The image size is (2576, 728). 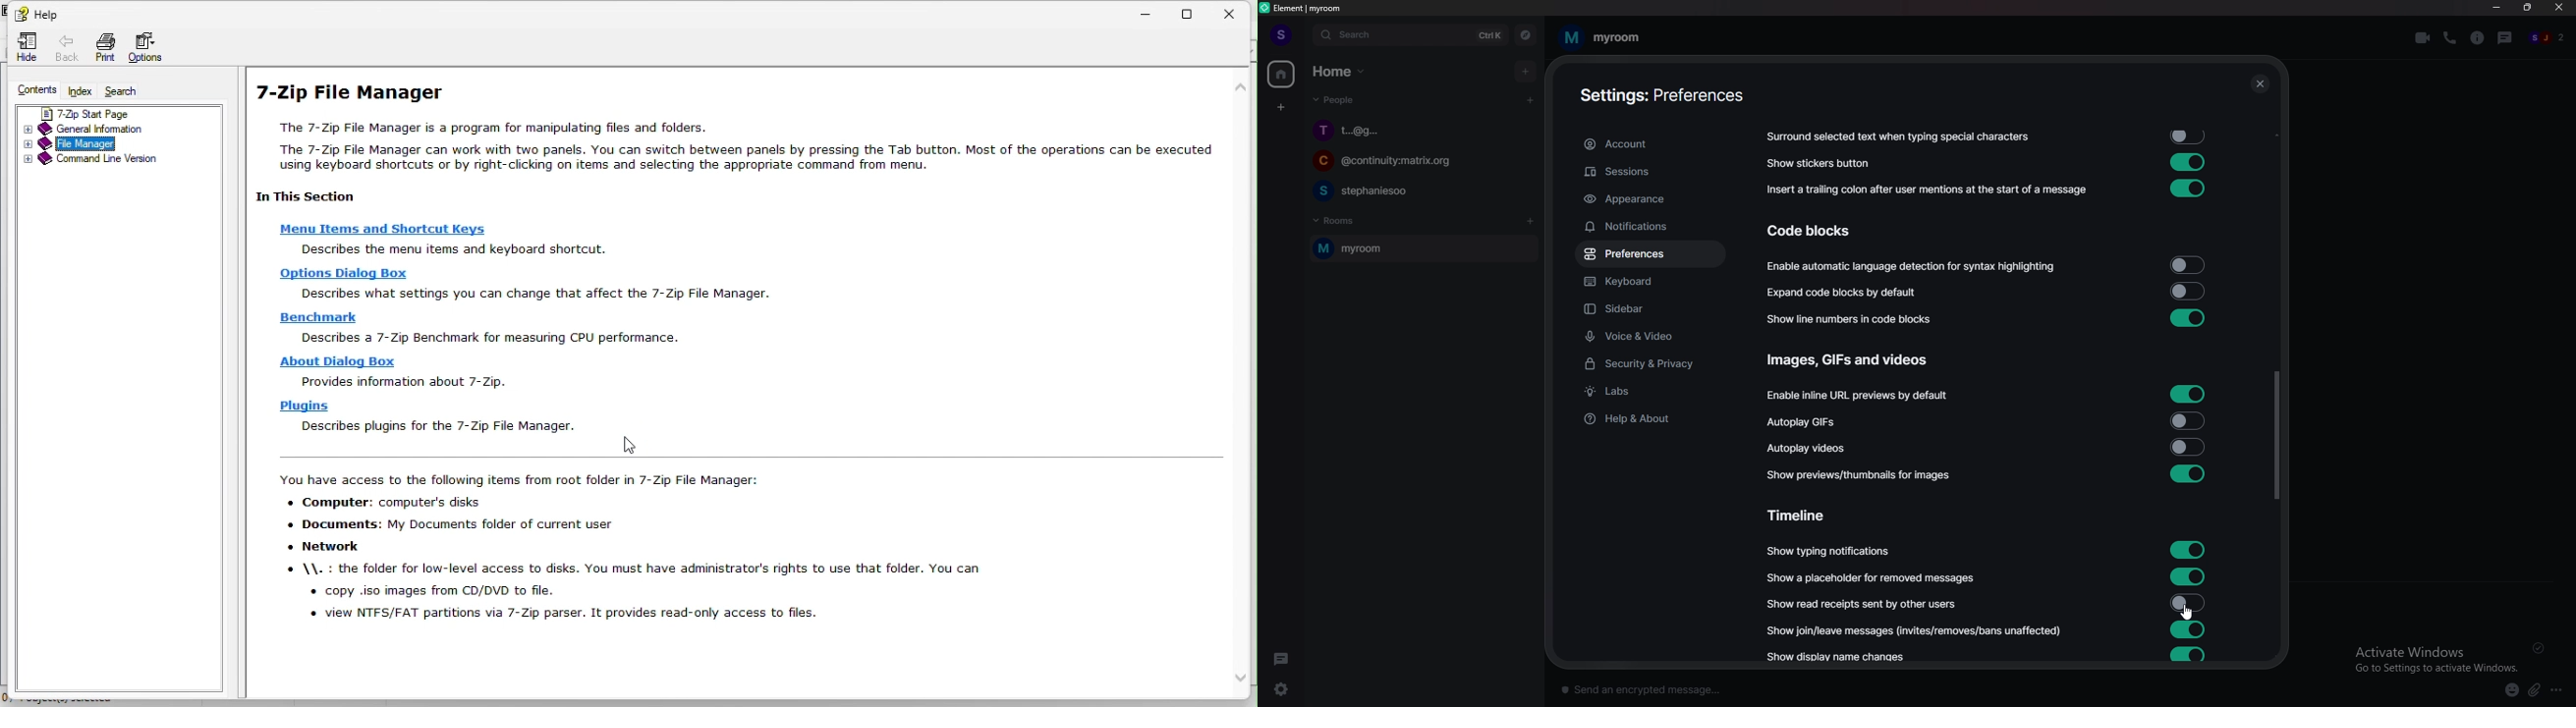 I want to click on show a placeholder for removed messages, so click(x=1872, y=578).